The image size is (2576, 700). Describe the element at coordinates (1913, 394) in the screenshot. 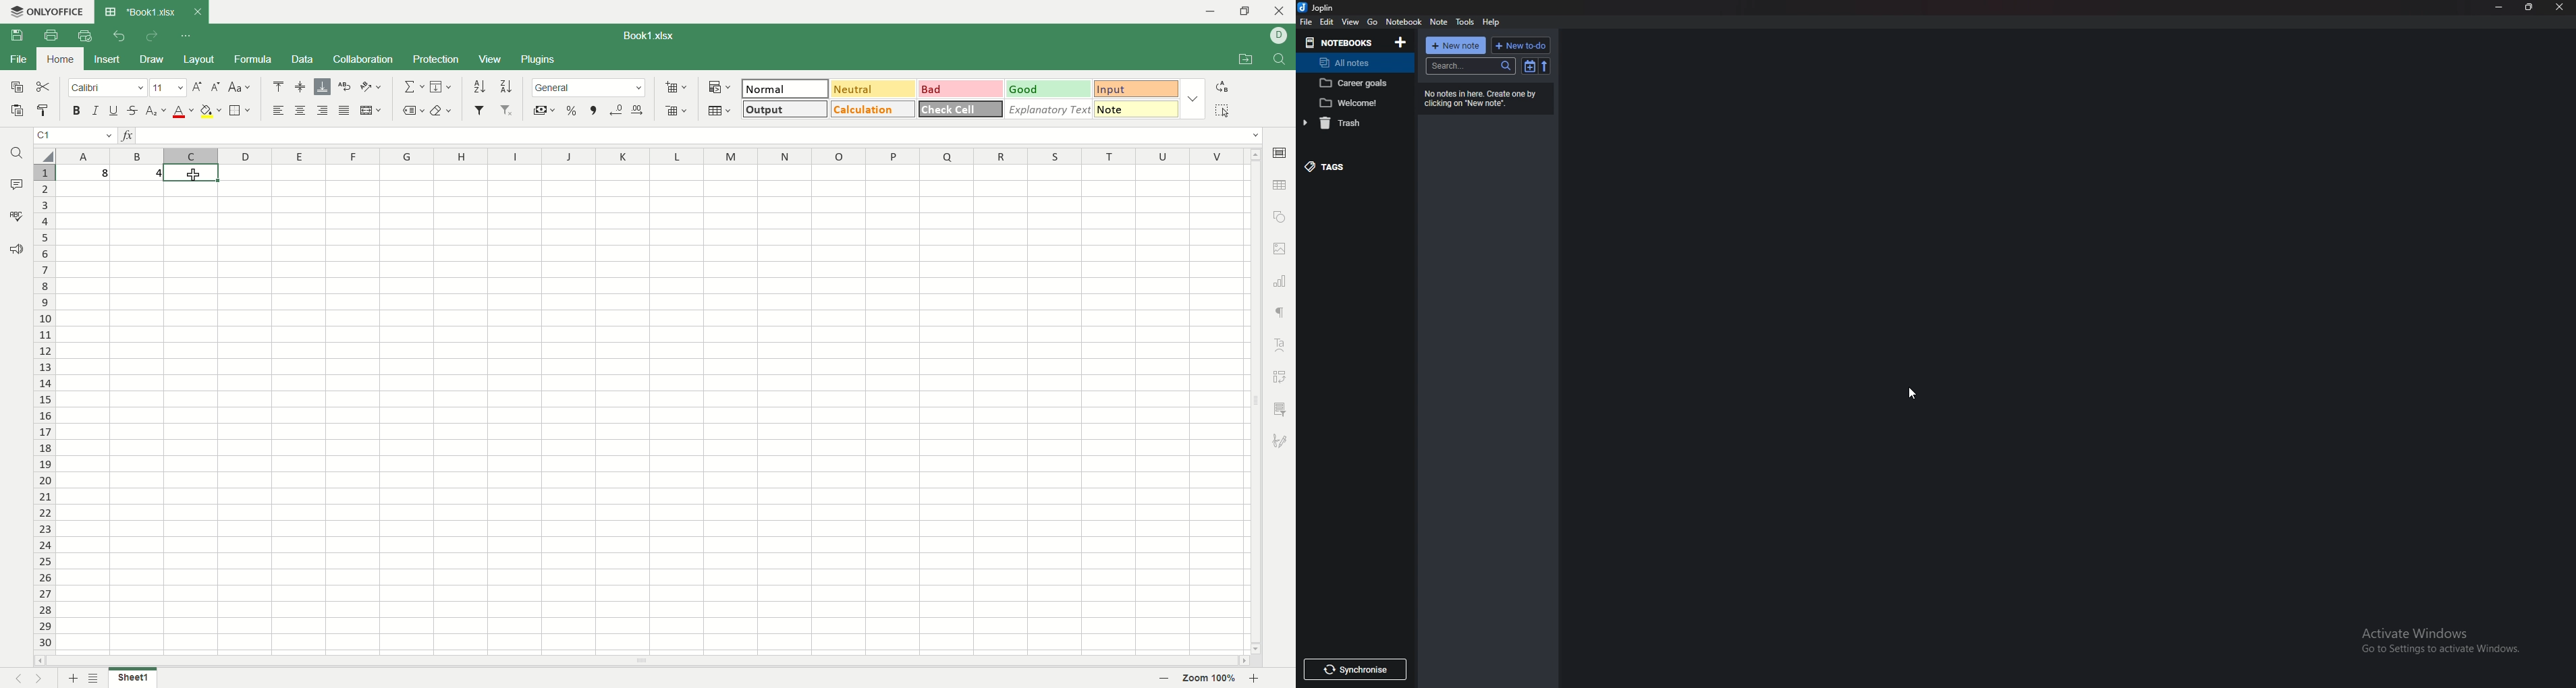

I see `cursor` at that location.